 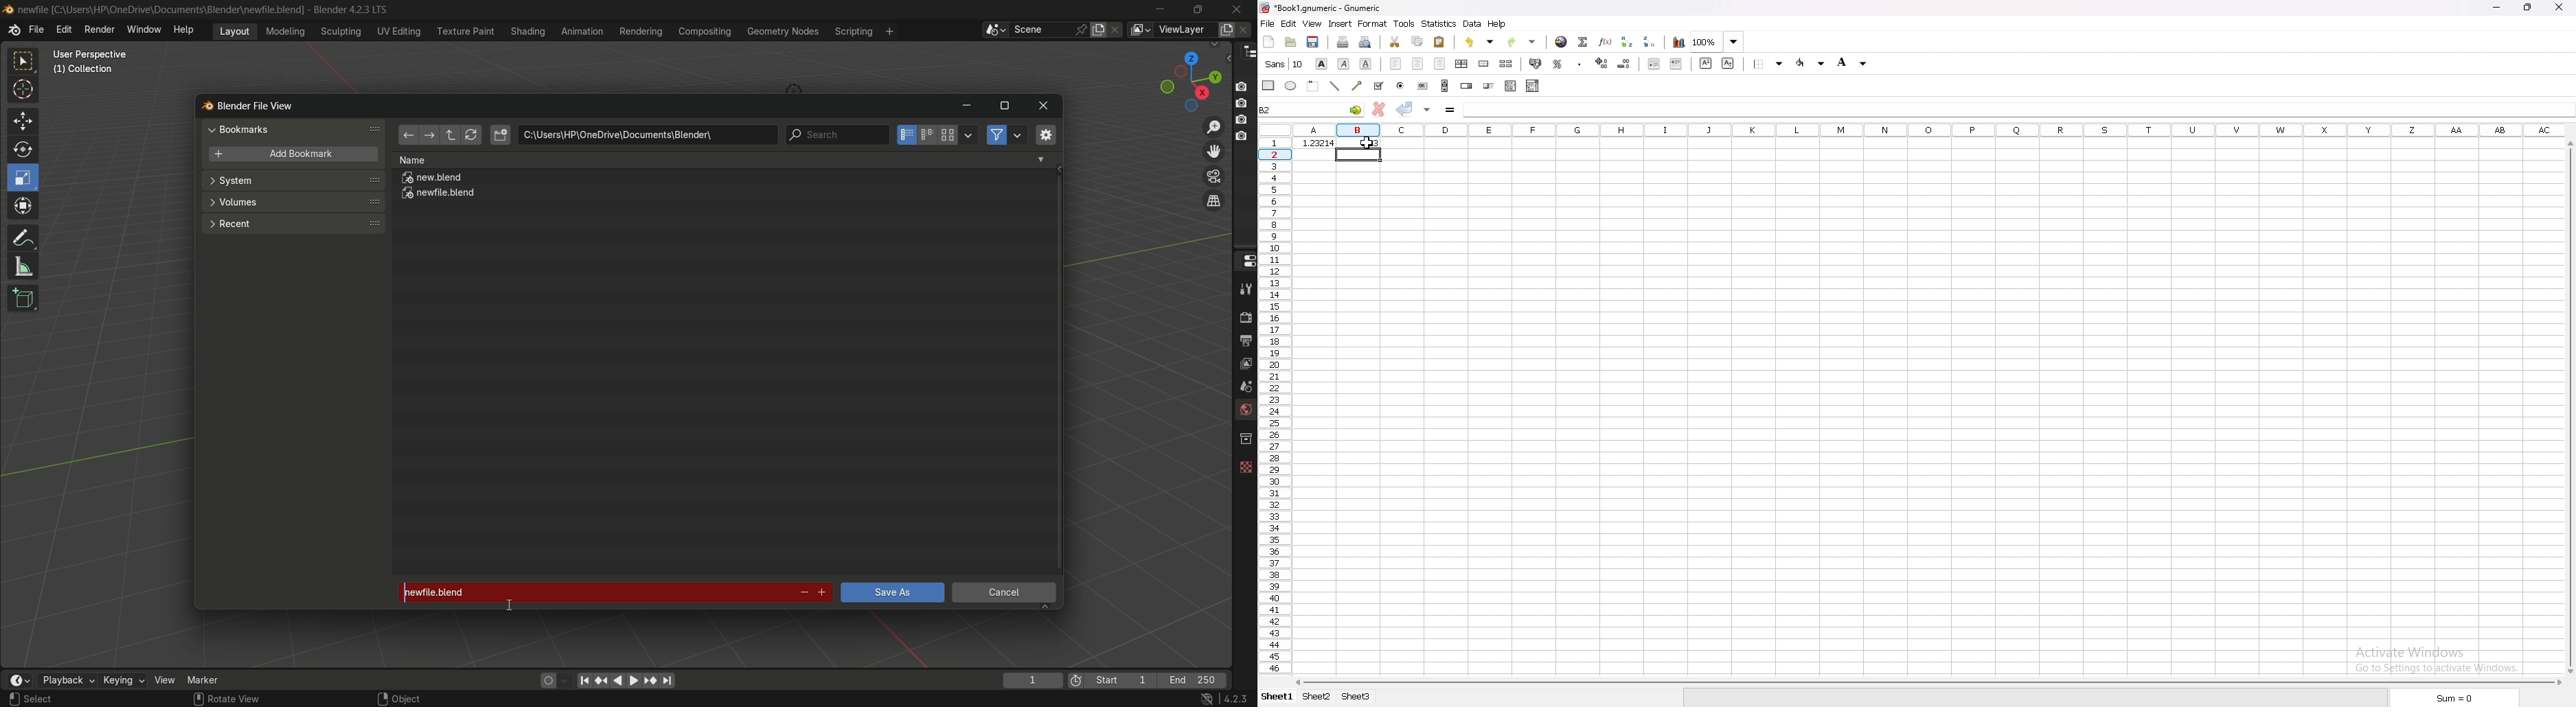 What do you see at coordinates (511, 607) in the screenshot?
I see `text Cursor` at bounding box center [511, 607].